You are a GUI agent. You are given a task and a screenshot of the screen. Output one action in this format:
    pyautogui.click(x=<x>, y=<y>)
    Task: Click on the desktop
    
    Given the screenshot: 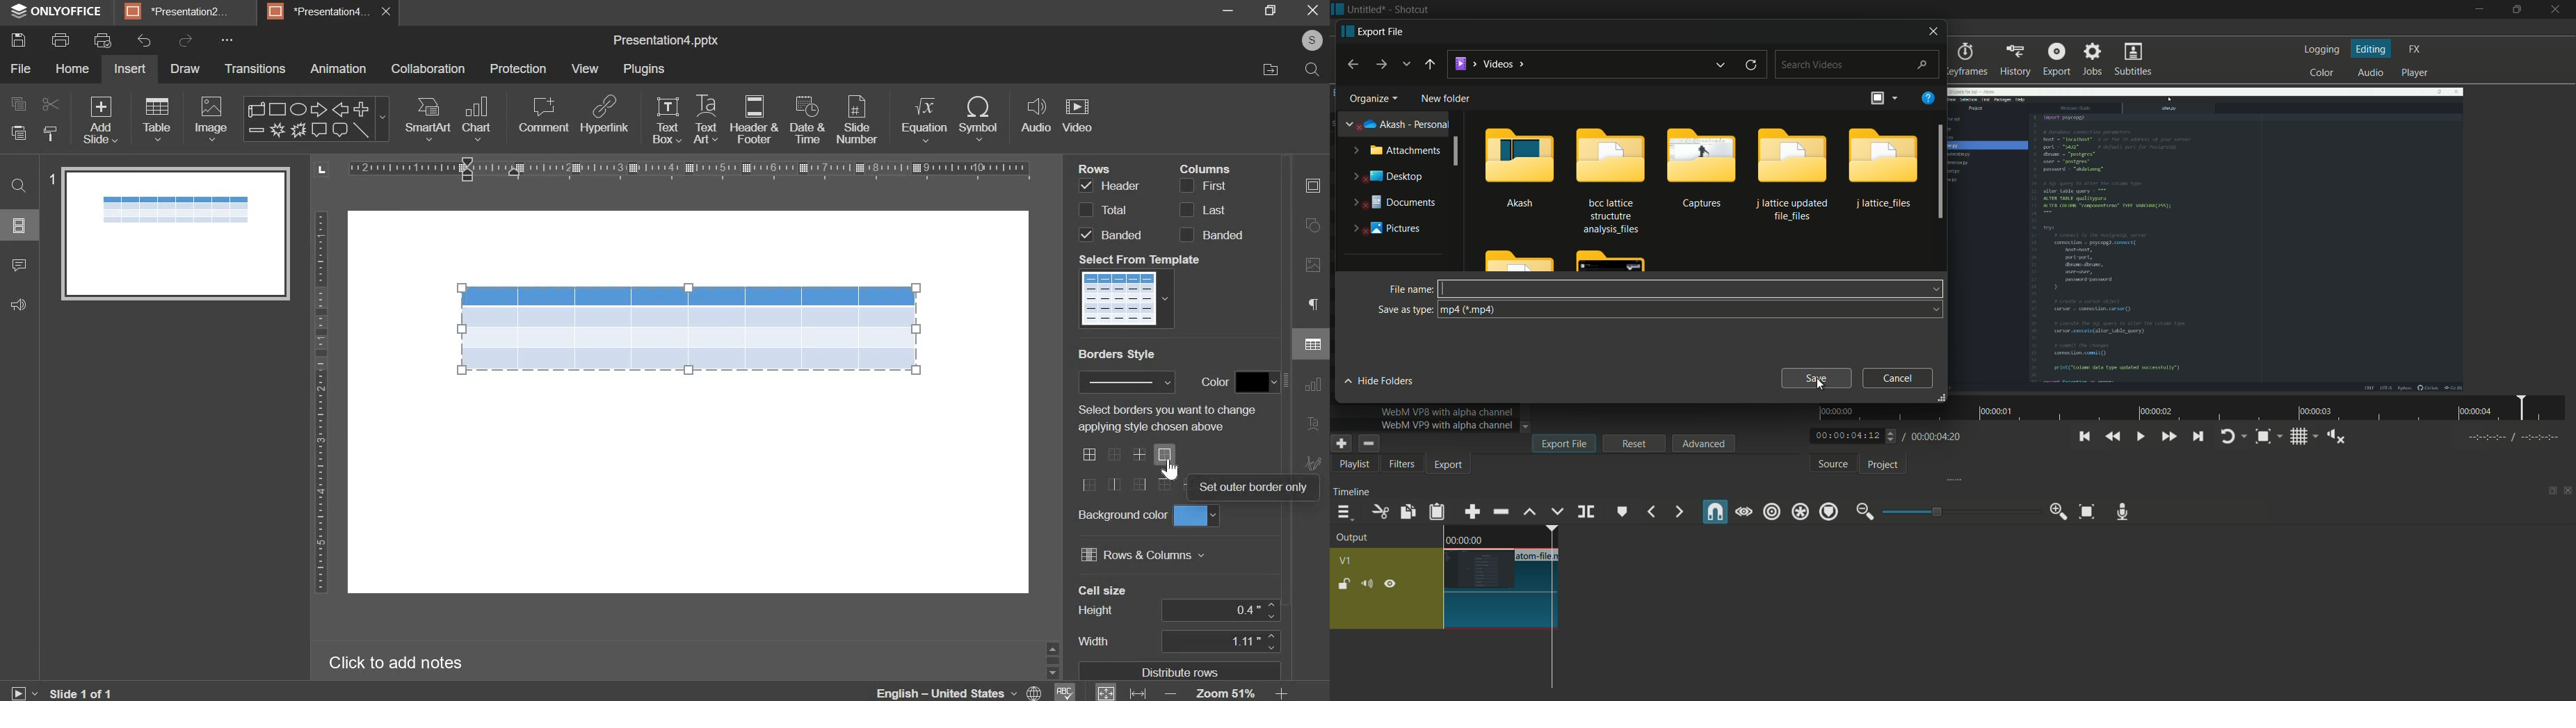 What is the action you would take?
    pyautogui.click(x=1389, y=177)
    